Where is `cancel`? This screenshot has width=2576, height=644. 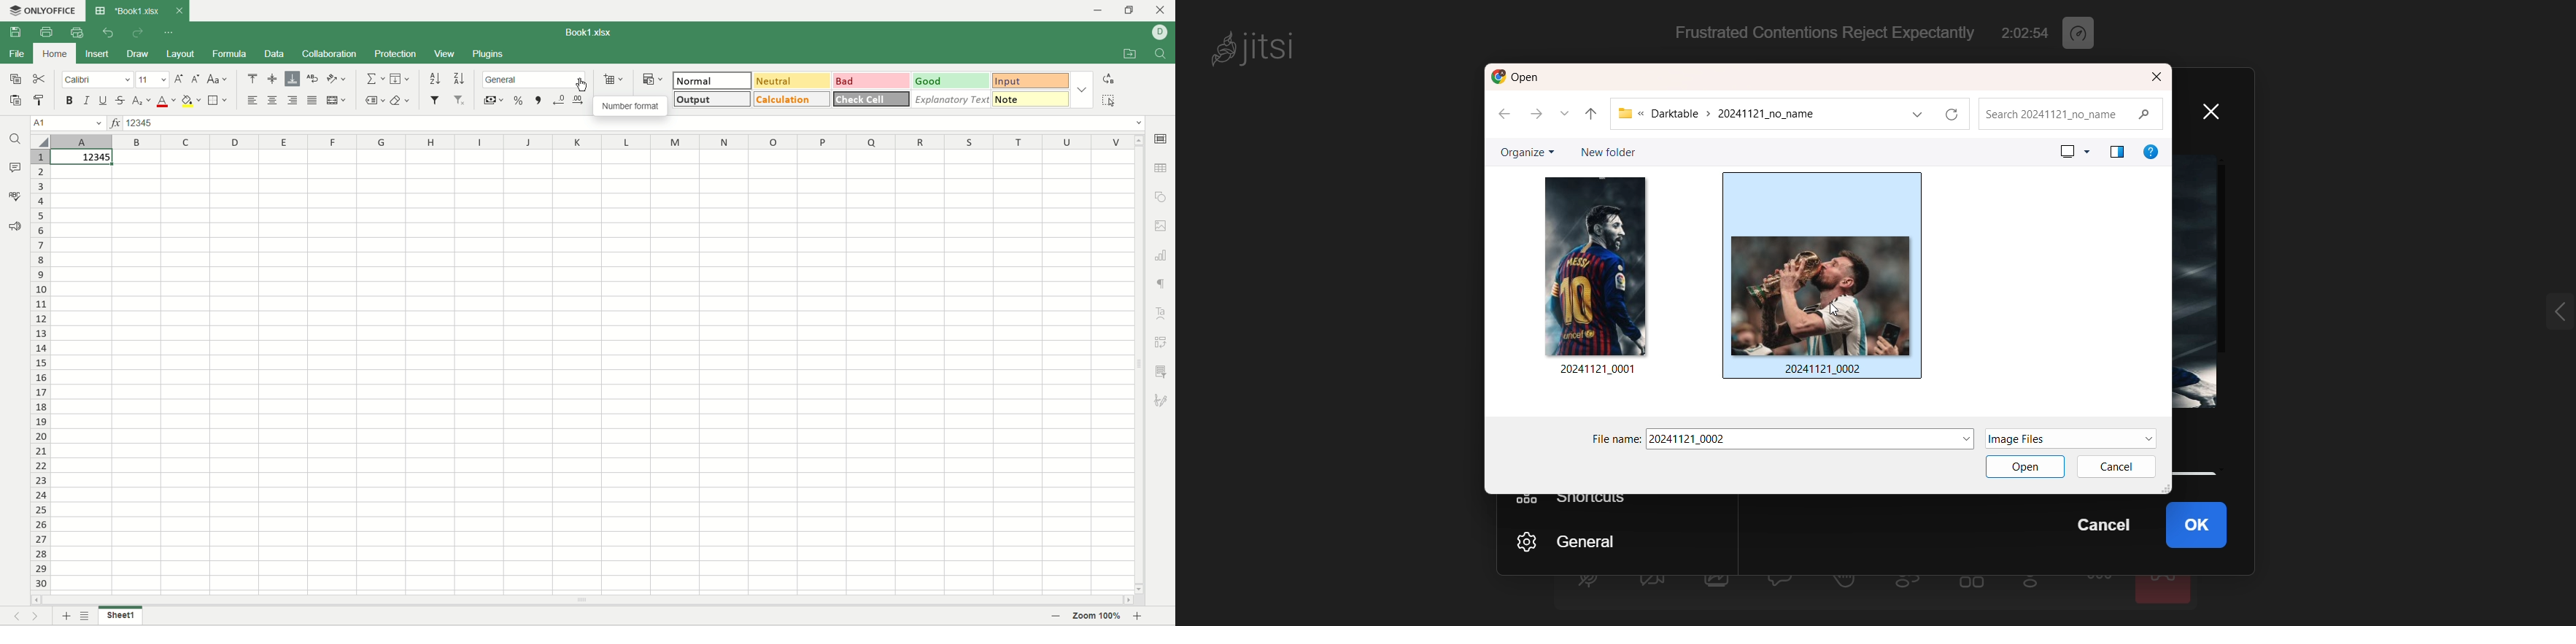
cancel is located at coordinates (2119, 465).